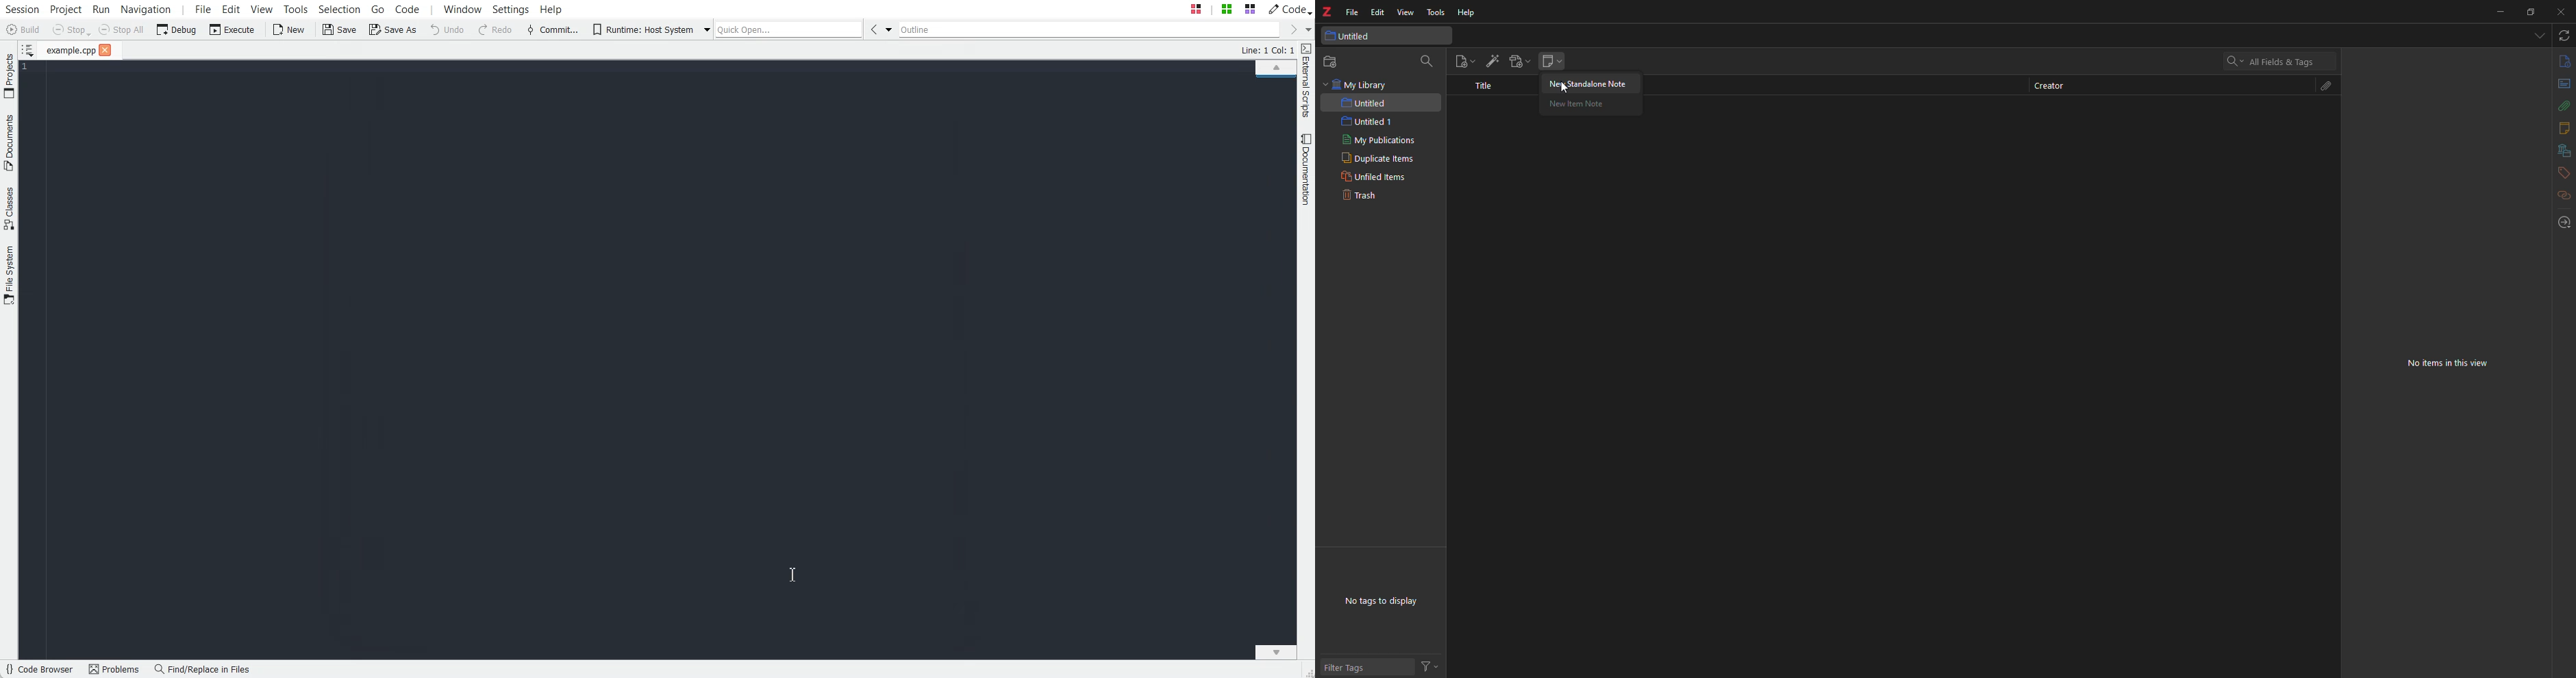  Describe the element at coordinates (2531, 11) in the screenshot. I see `maximize` at that location.